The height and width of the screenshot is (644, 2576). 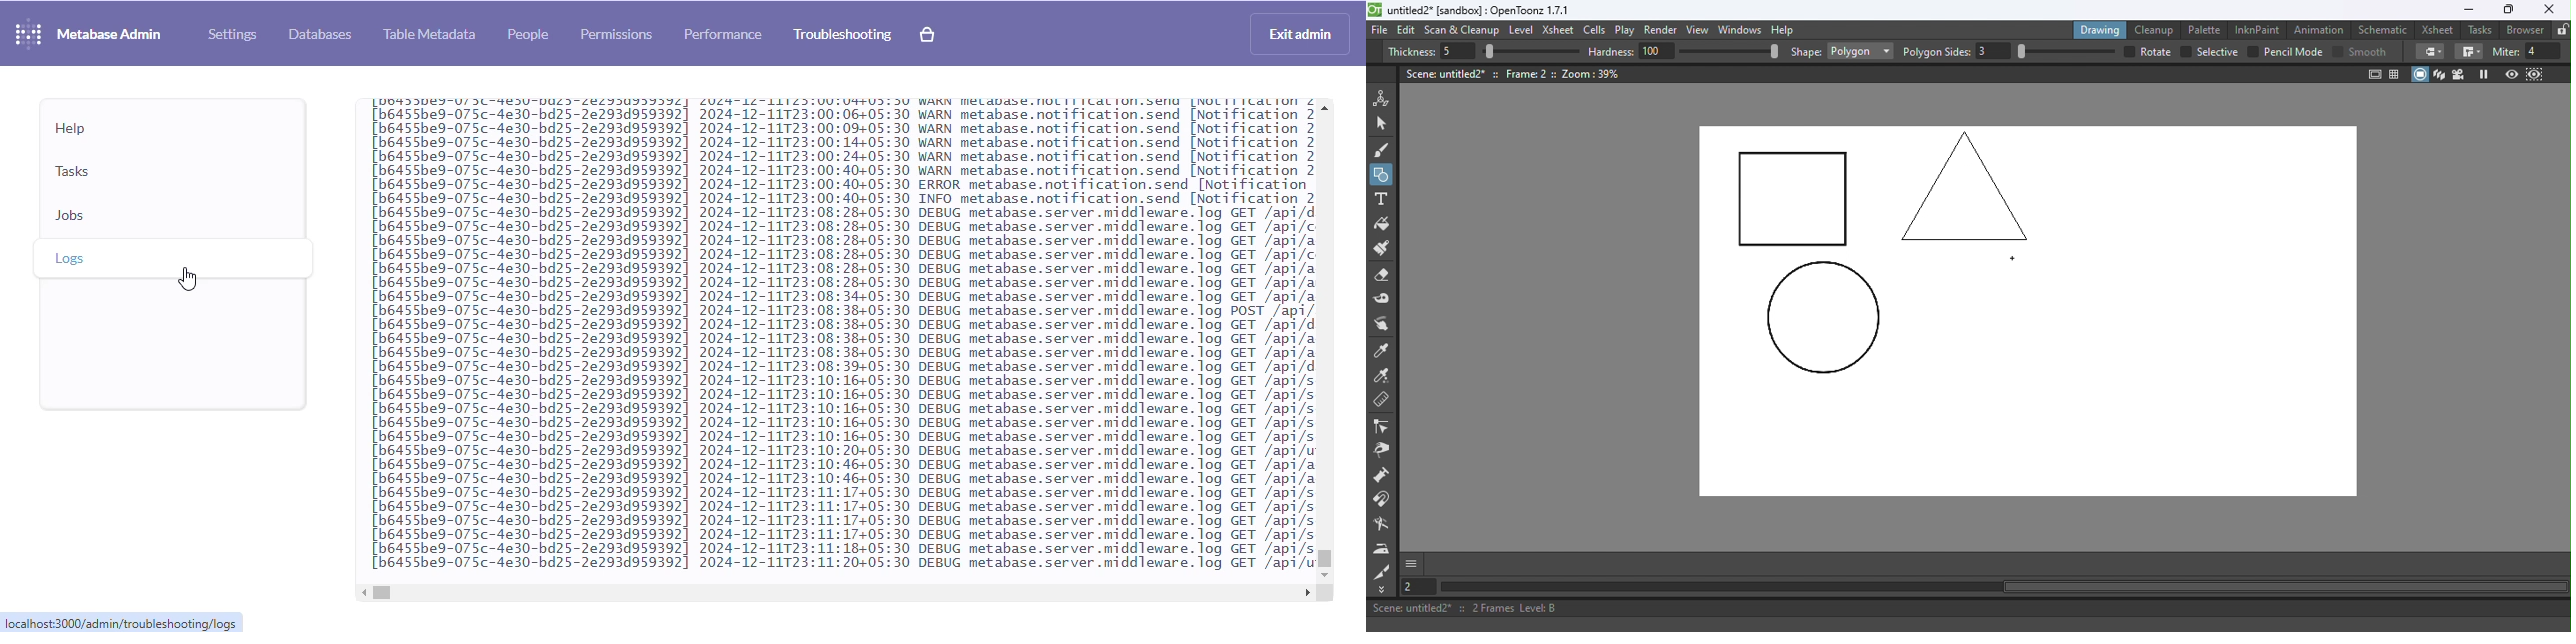 What do you see at coordinates (2258, 28) in the screenshot?
I see `InknPaint` at bounding box center [2258, 28].